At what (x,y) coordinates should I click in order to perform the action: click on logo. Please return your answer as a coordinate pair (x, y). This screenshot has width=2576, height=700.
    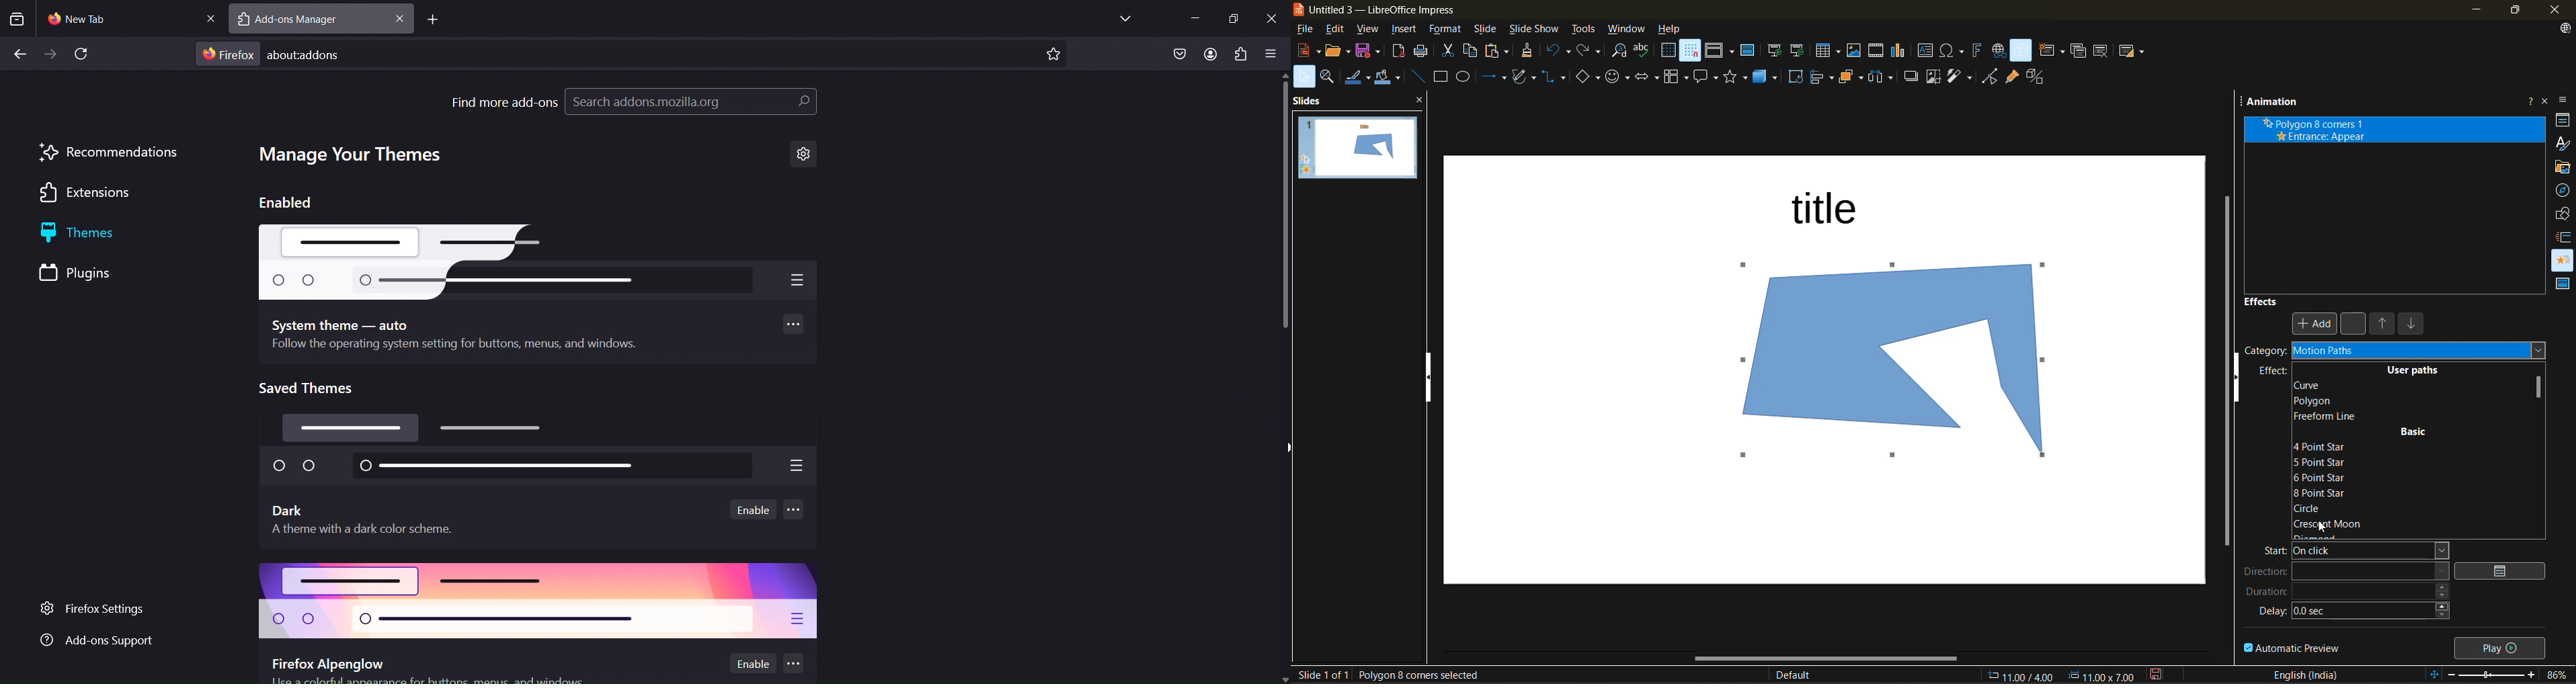
    Looking at the image, I should click on (1299, 10).